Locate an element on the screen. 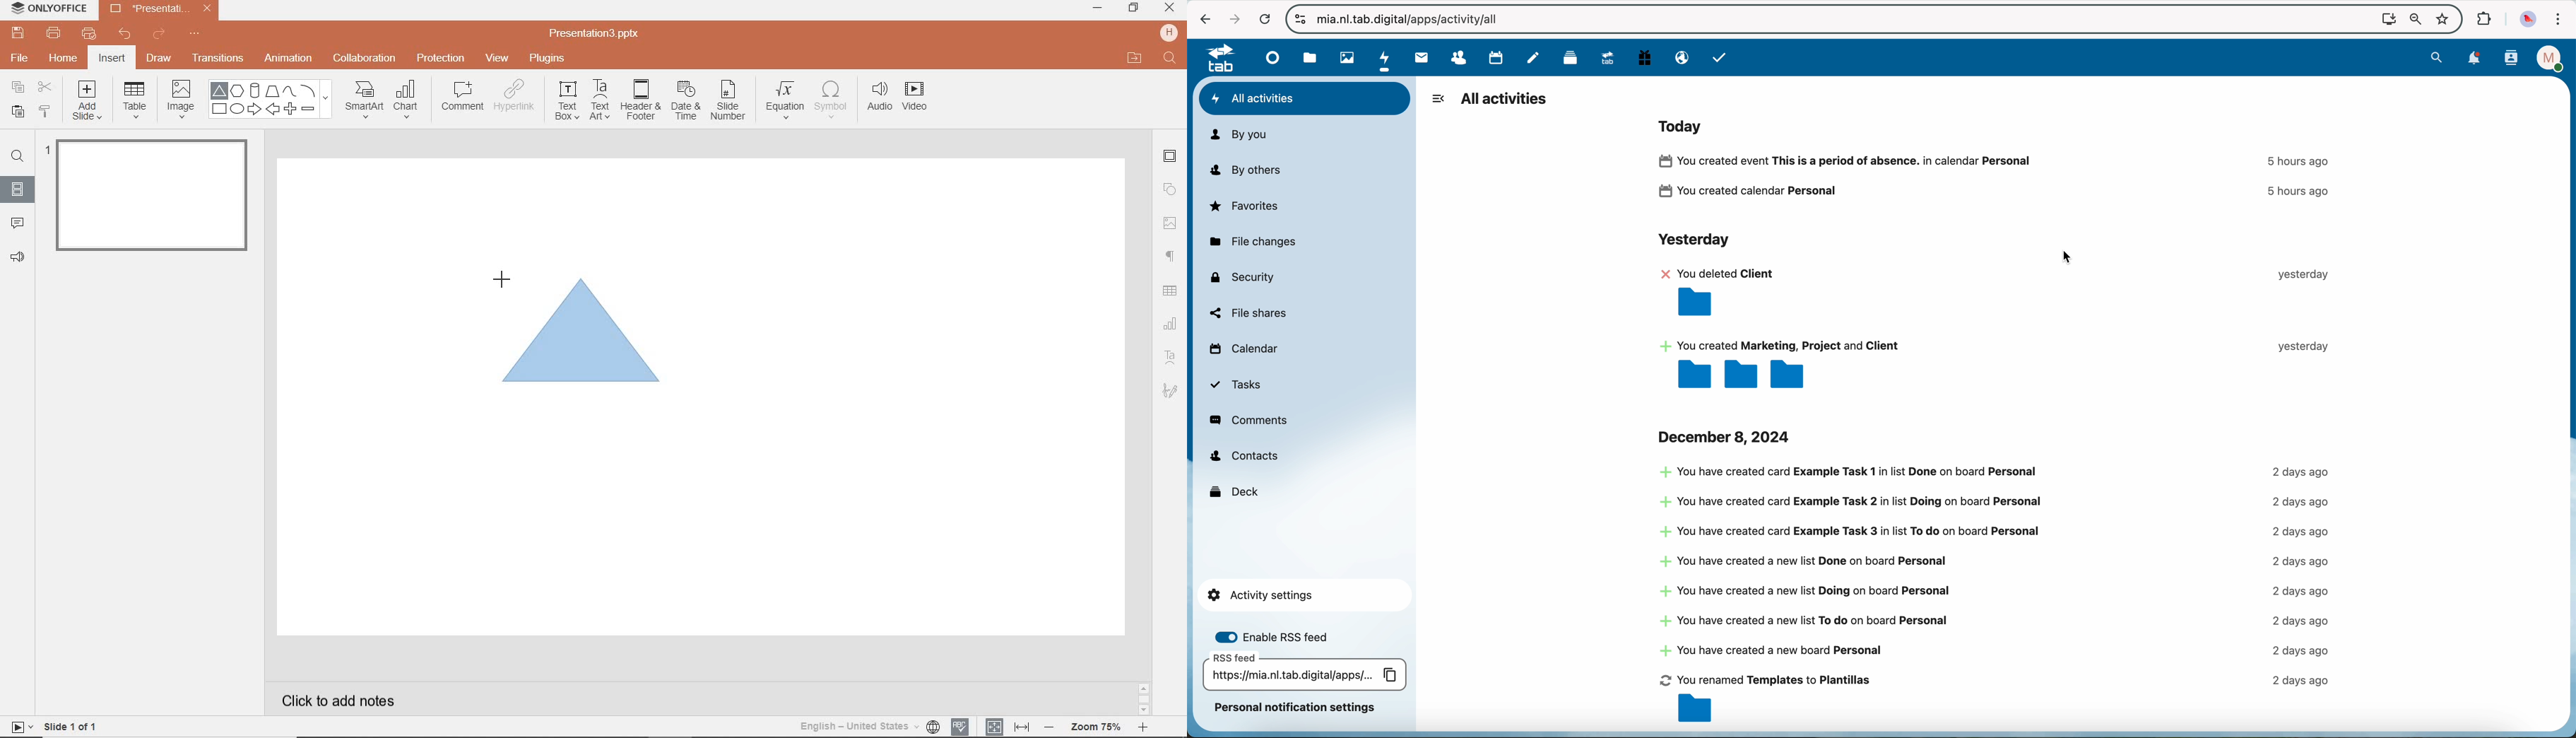 This screenshot has width=2576, height=756. TRANSITIONS is located at coordinates (220, 58).